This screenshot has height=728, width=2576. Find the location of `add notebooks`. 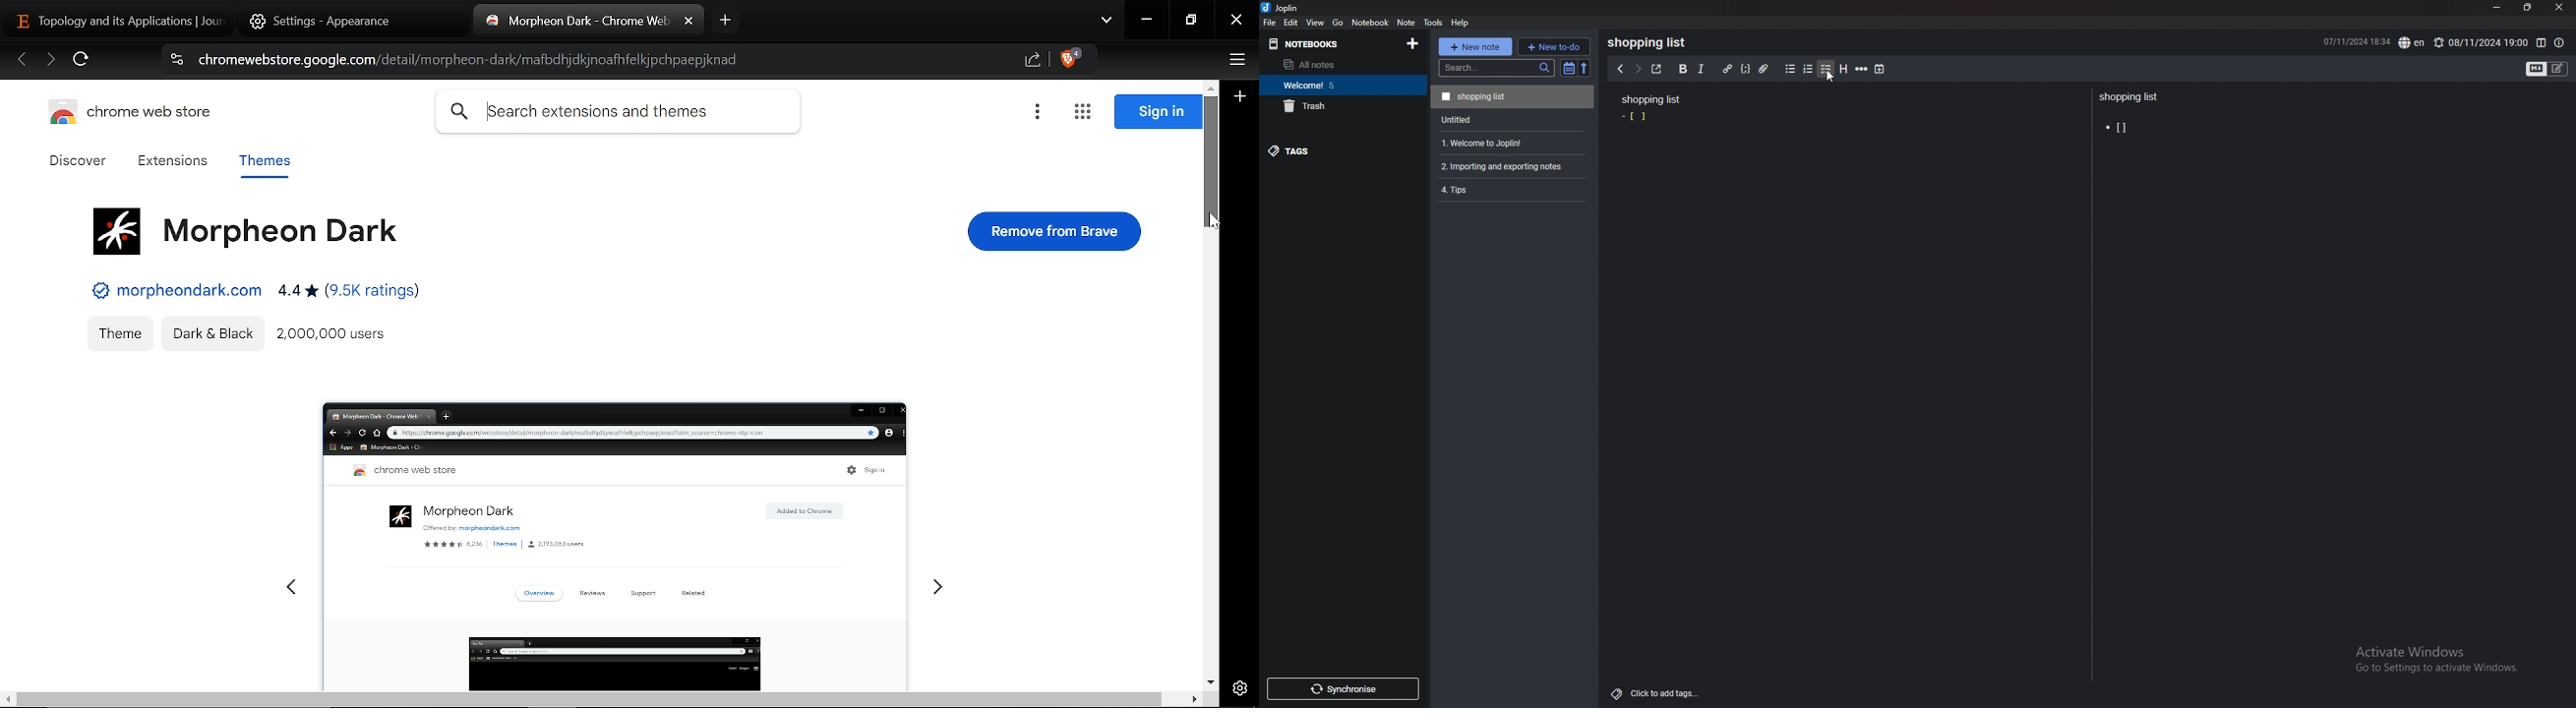

add notebooks is located at coordinates (1413, 43).